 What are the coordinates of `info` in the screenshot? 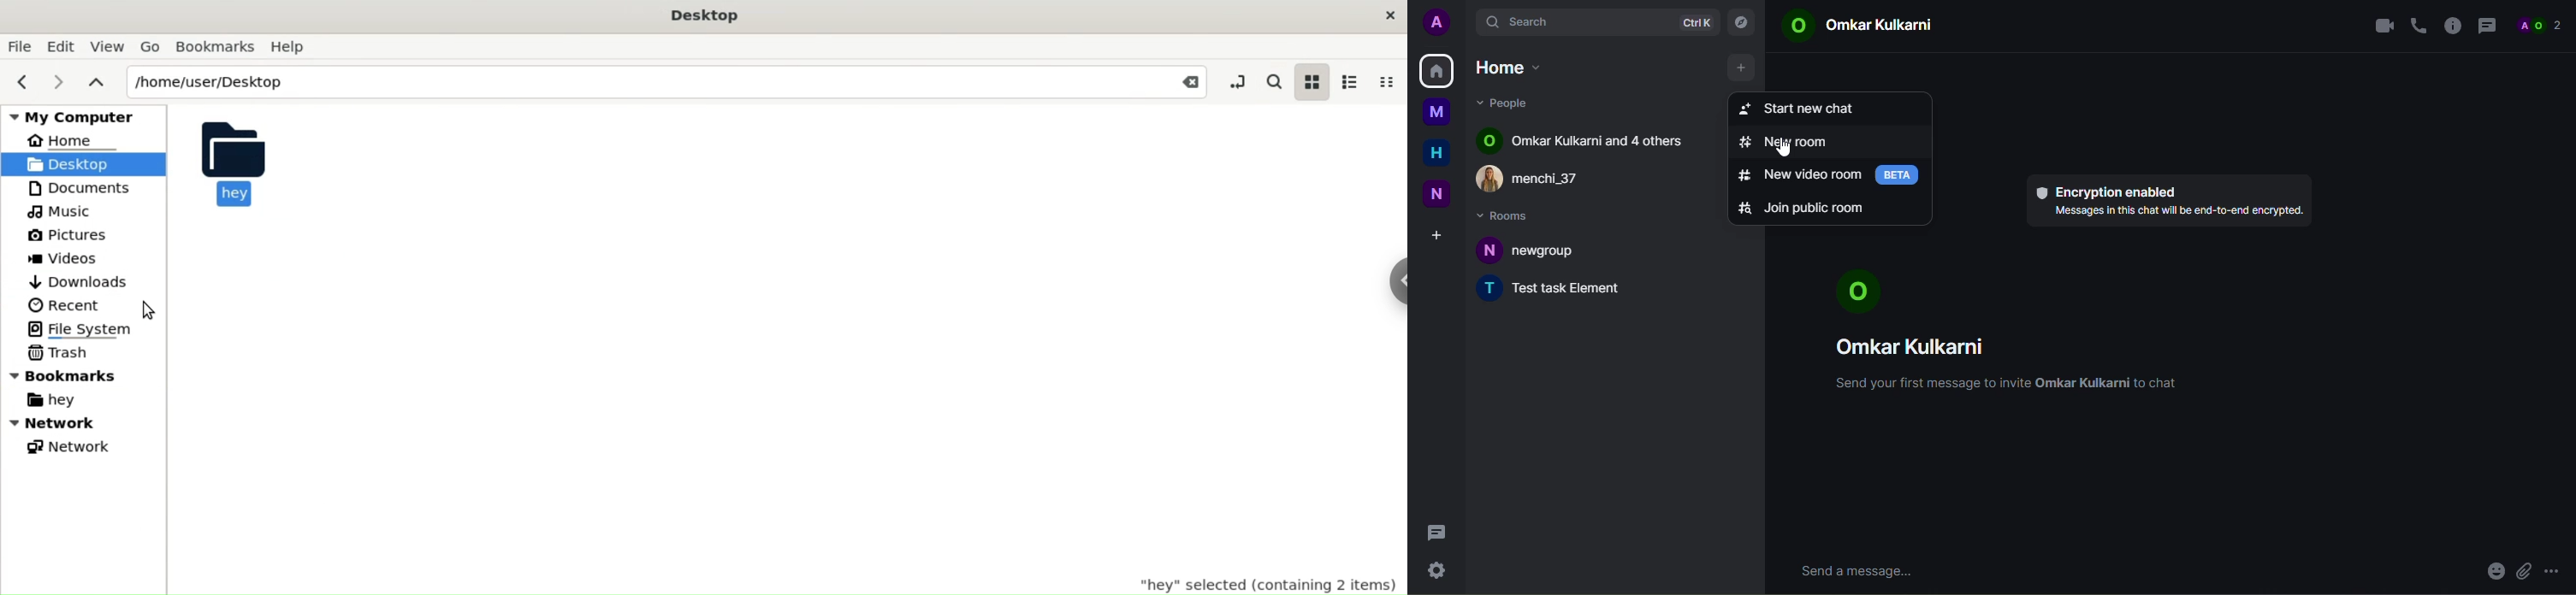 It's located at (2452, 24).